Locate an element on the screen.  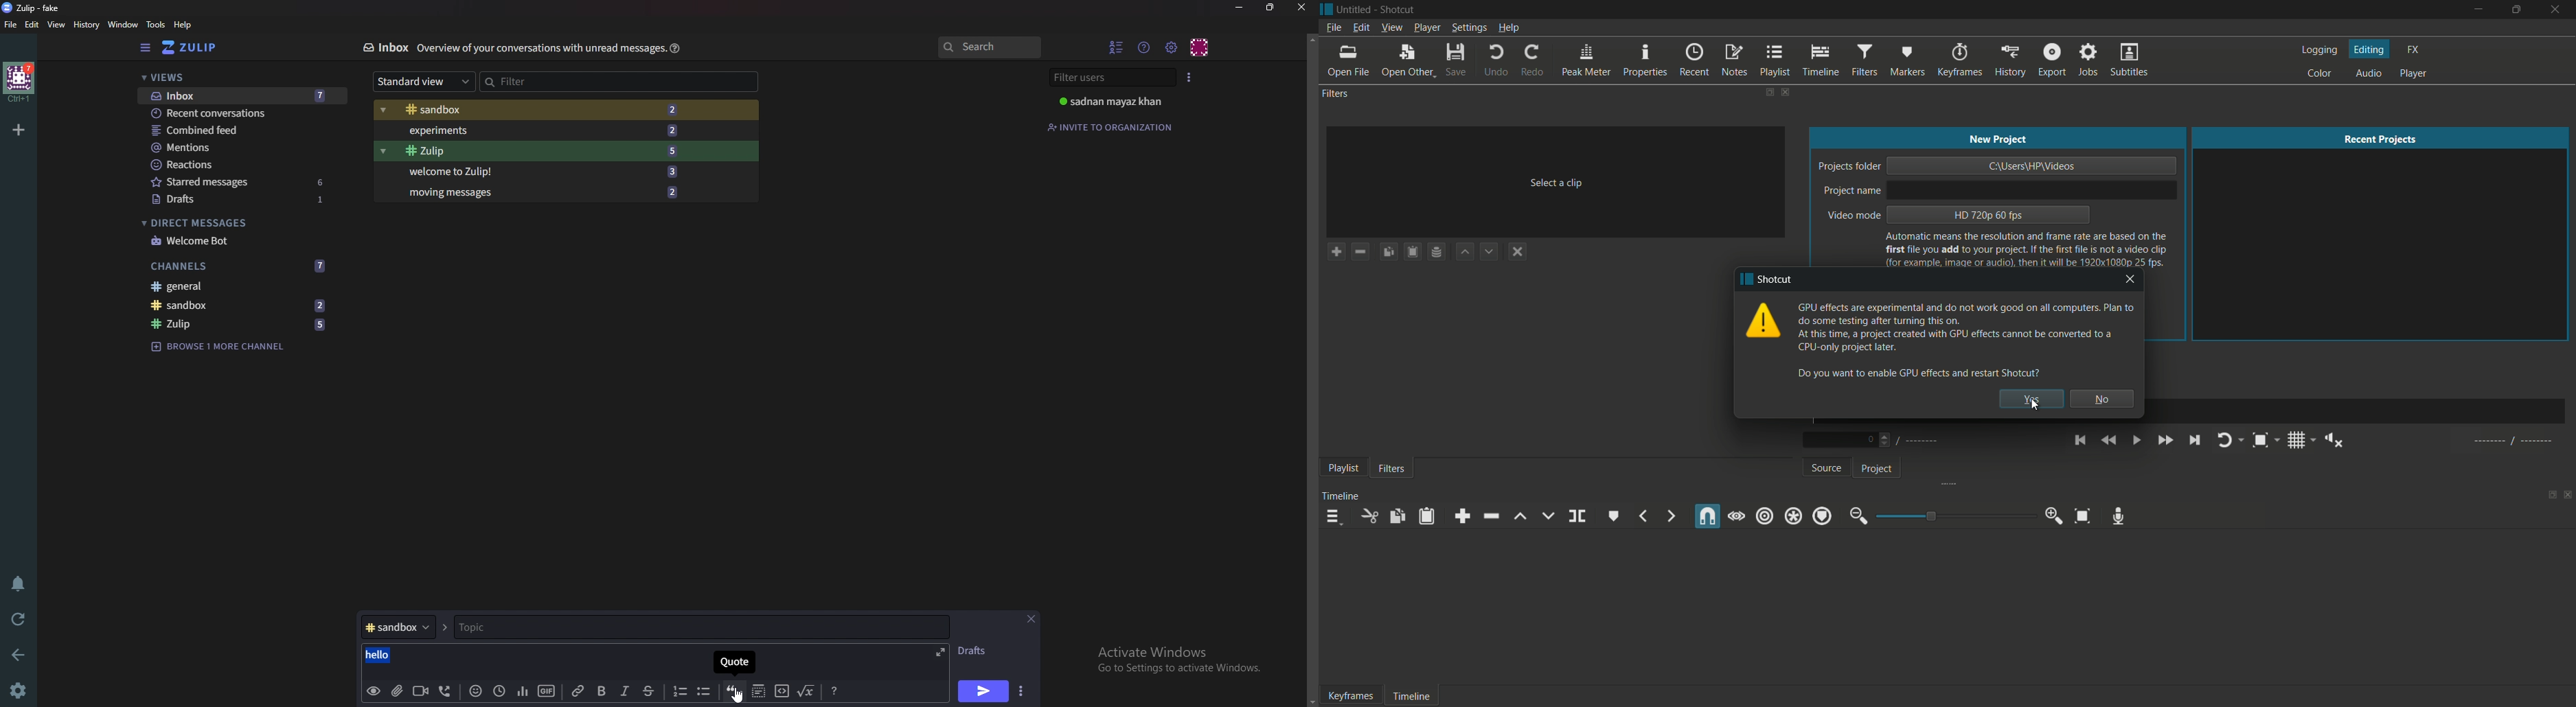
Math is located at coordinates (808, 692).